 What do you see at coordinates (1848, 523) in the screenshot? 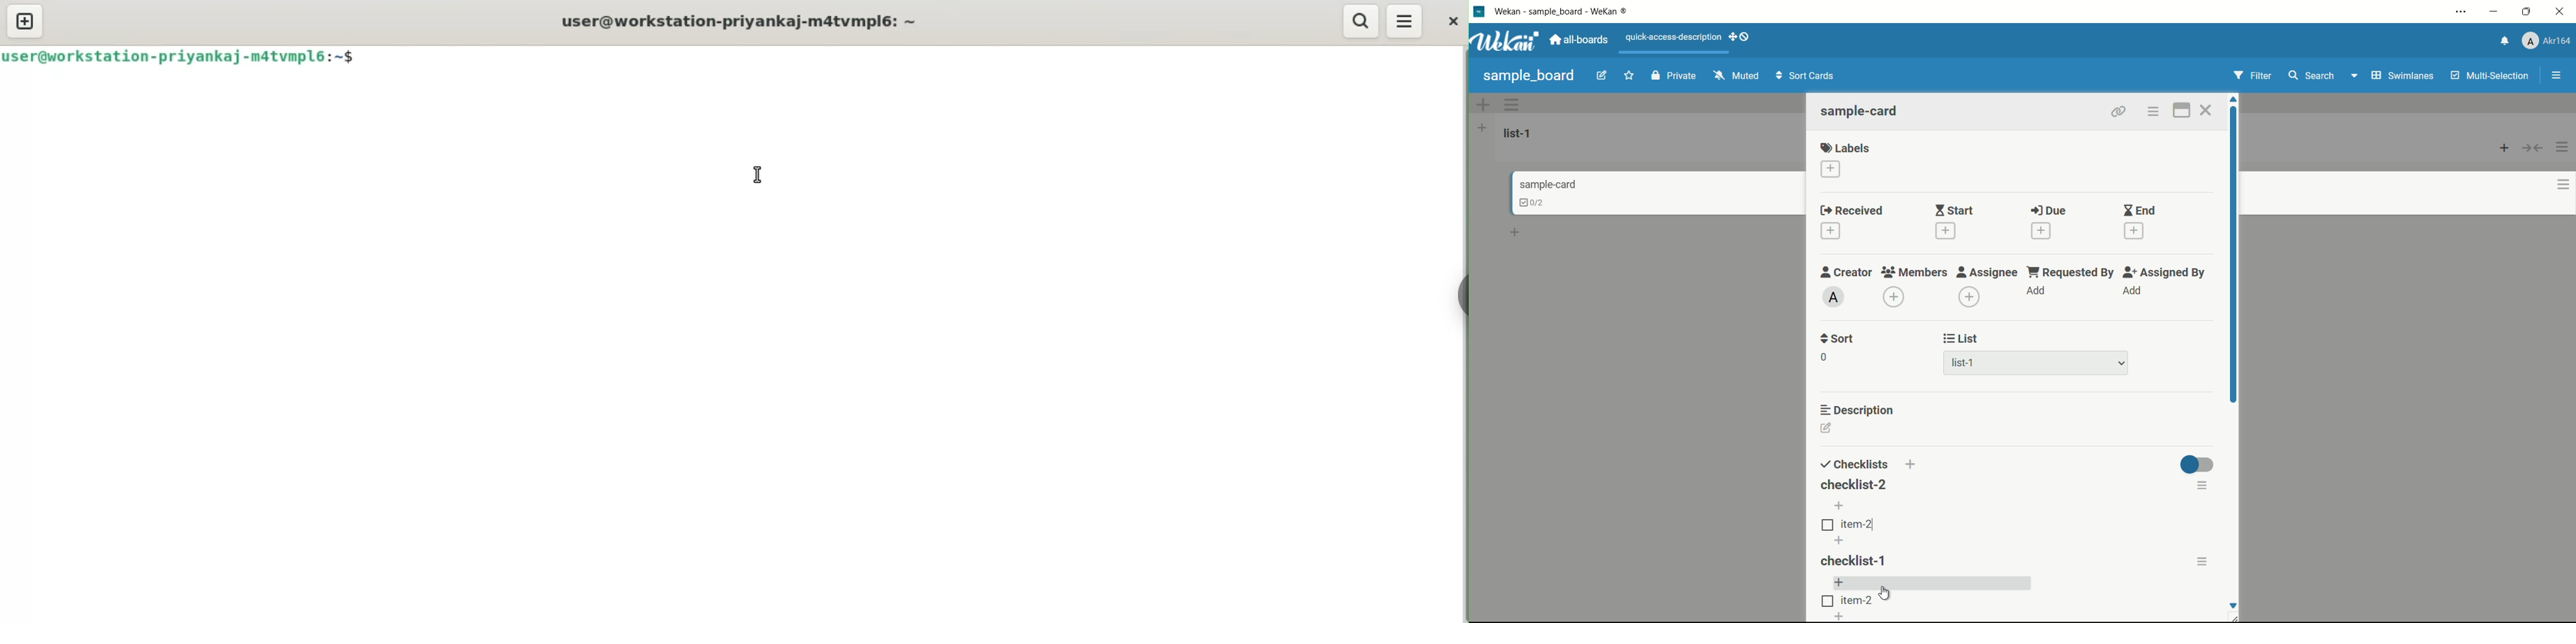
I see `item checkbox` at bounding box center [1848, 523].